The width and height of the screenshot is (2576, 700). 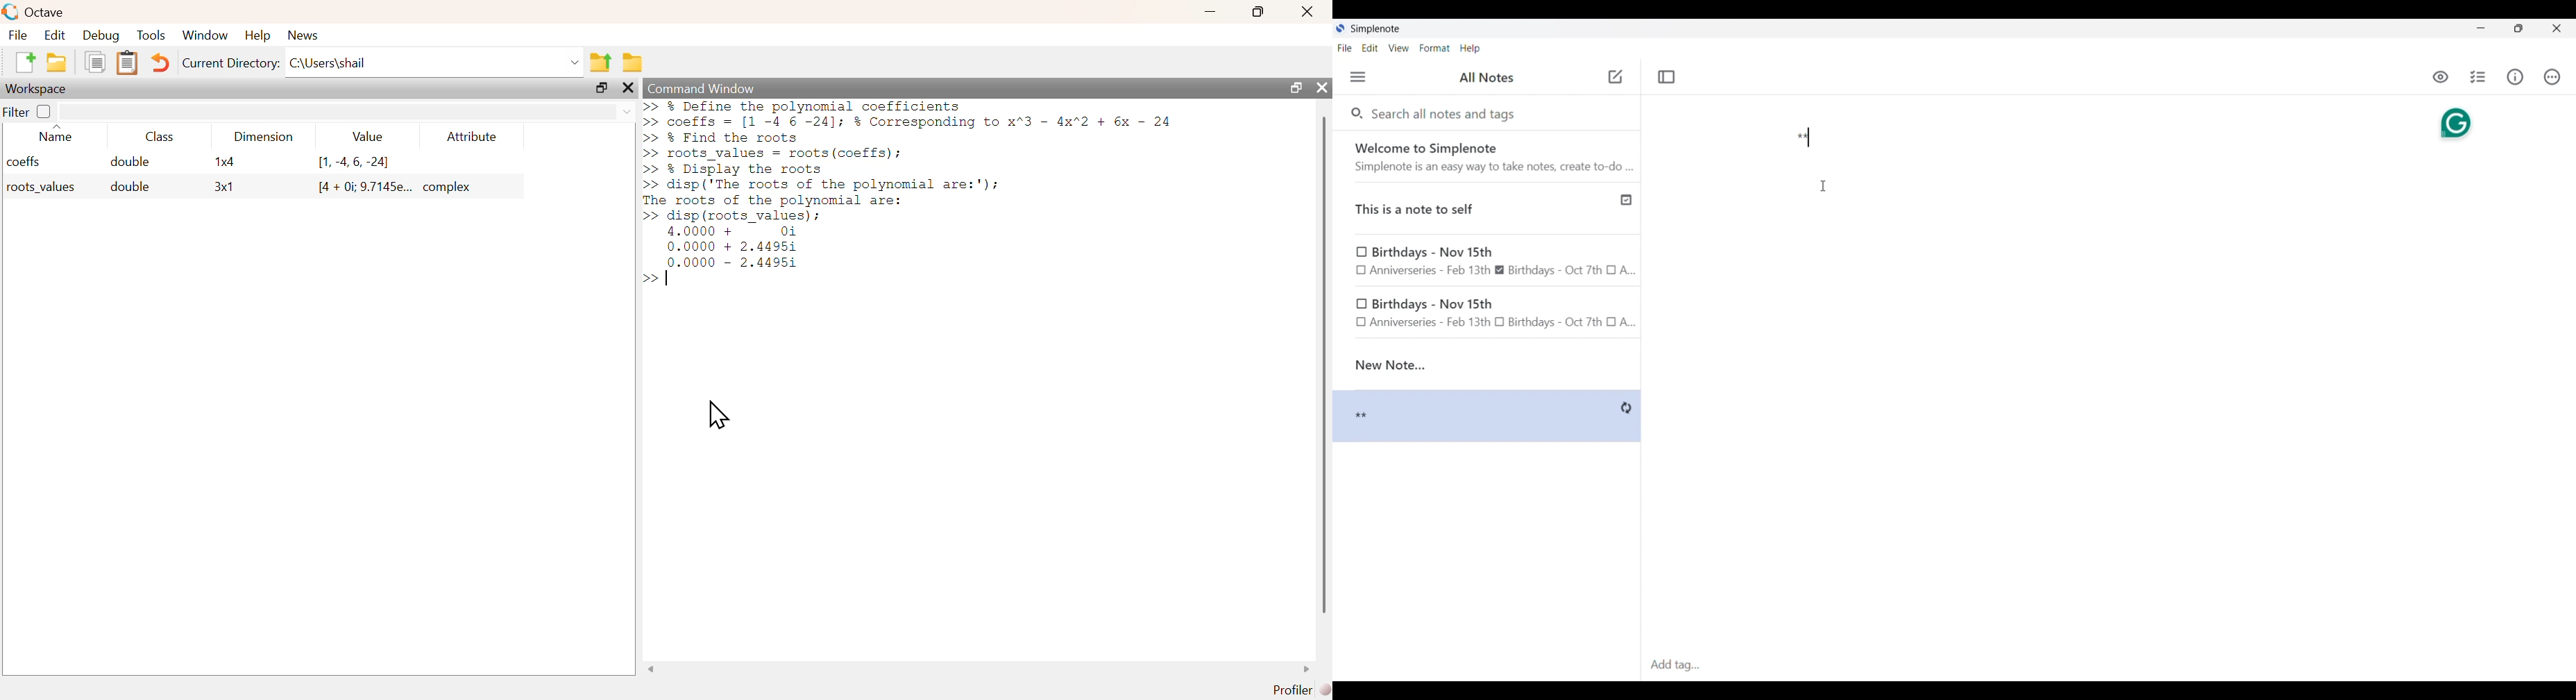 What do you see at coordinates (151, 35) in the screenshot?
I see `Tools` at bounding box center [151, 35].